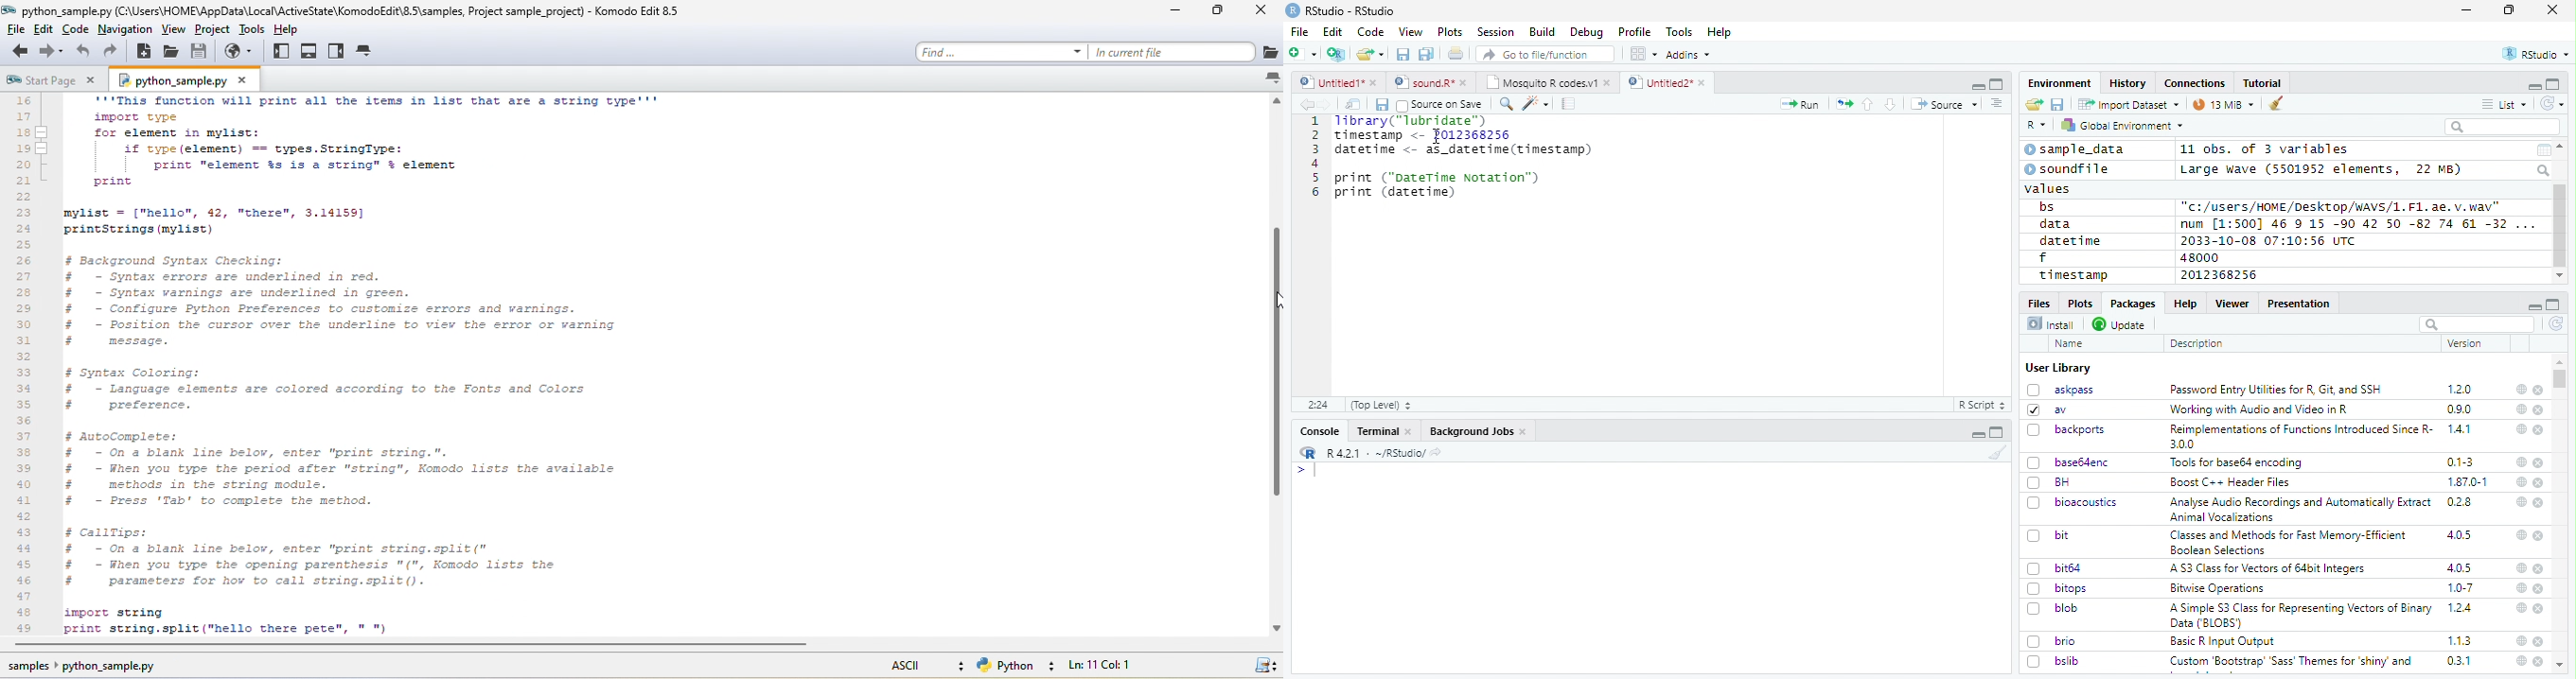 The width and height of the screenshot is (2576, 700). Describe the element at coordinates (2300, 304) in the screenshot. I see `Presentation` at that location.